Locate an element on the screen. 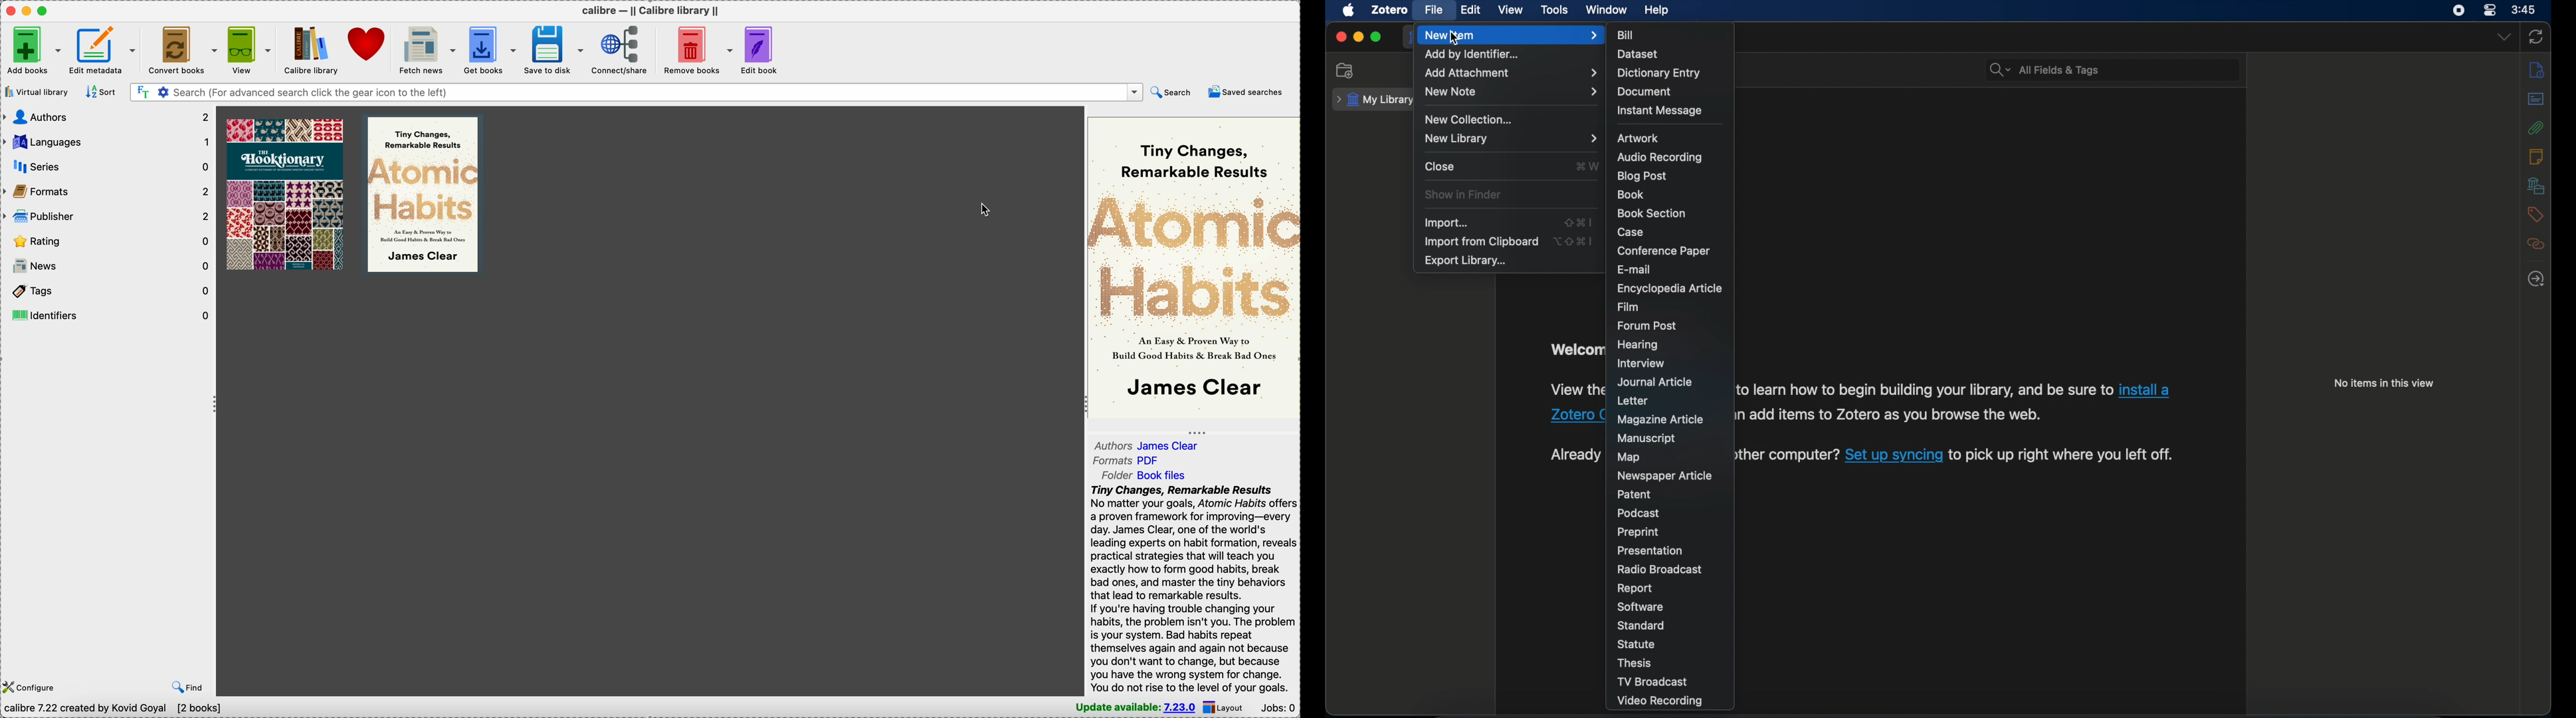 The image size is (2576, 728). interview is located at coordinates (1642, 364).